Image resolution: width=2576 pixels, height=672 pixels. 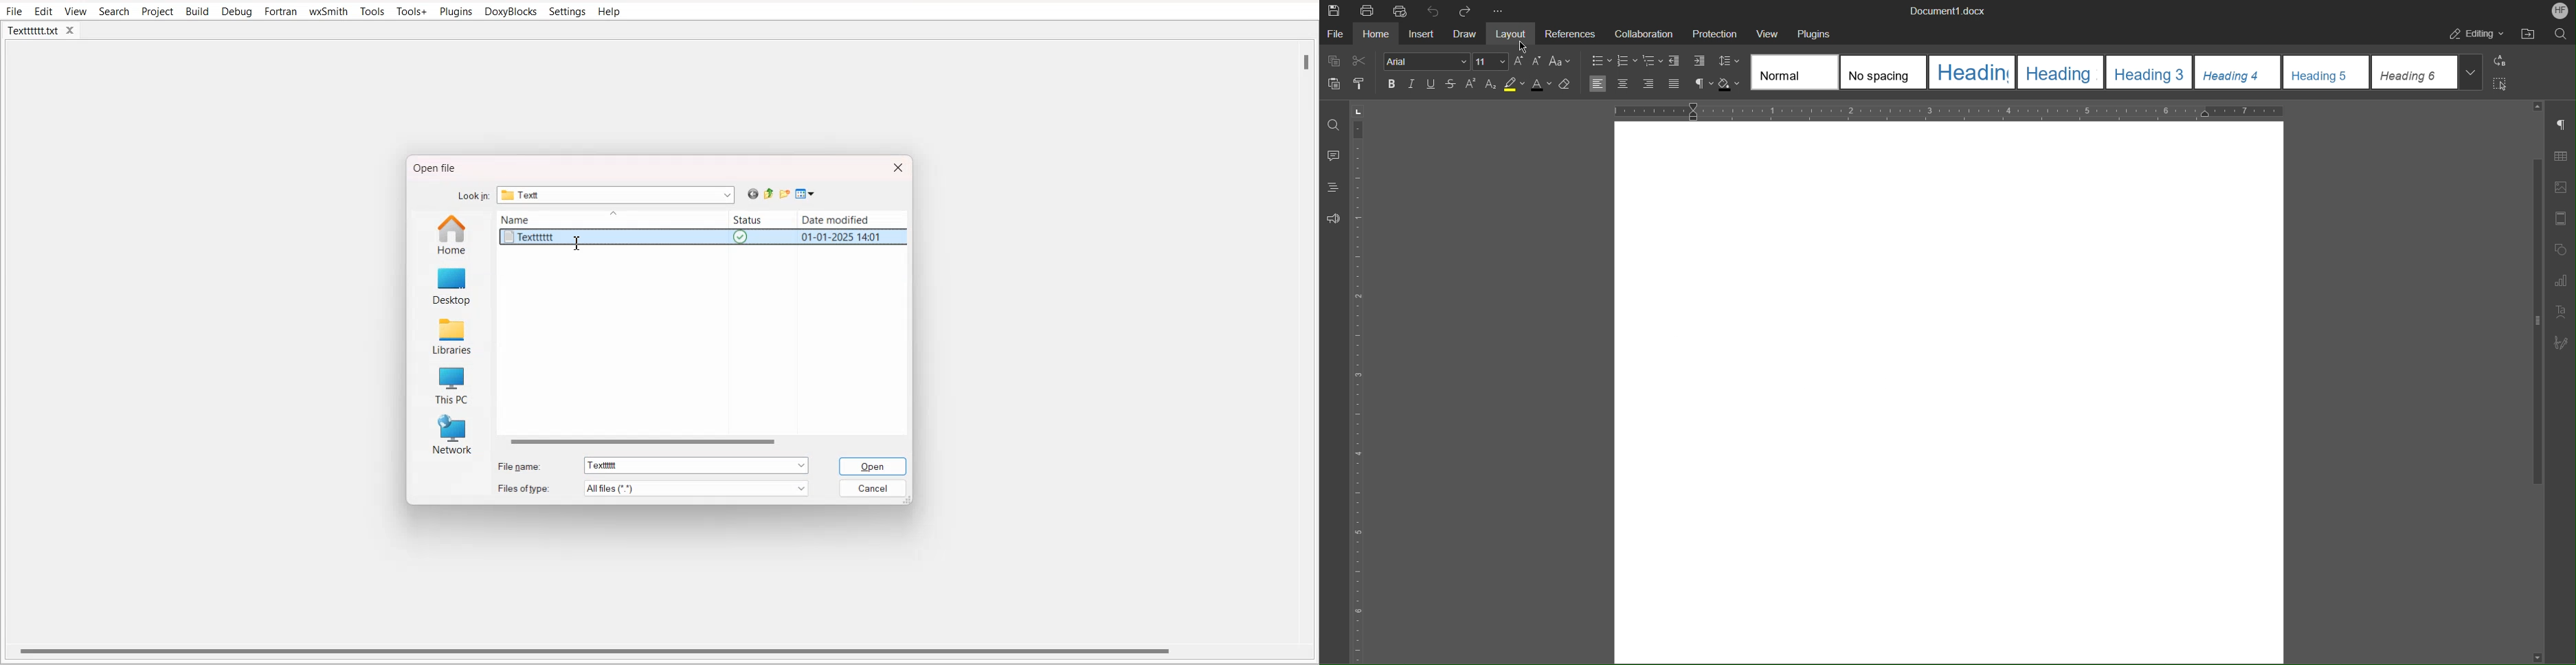 What do you see at coordinates (1795, 72) in the screenshot?
I see `Normal` at bounding box center [1795, 72].